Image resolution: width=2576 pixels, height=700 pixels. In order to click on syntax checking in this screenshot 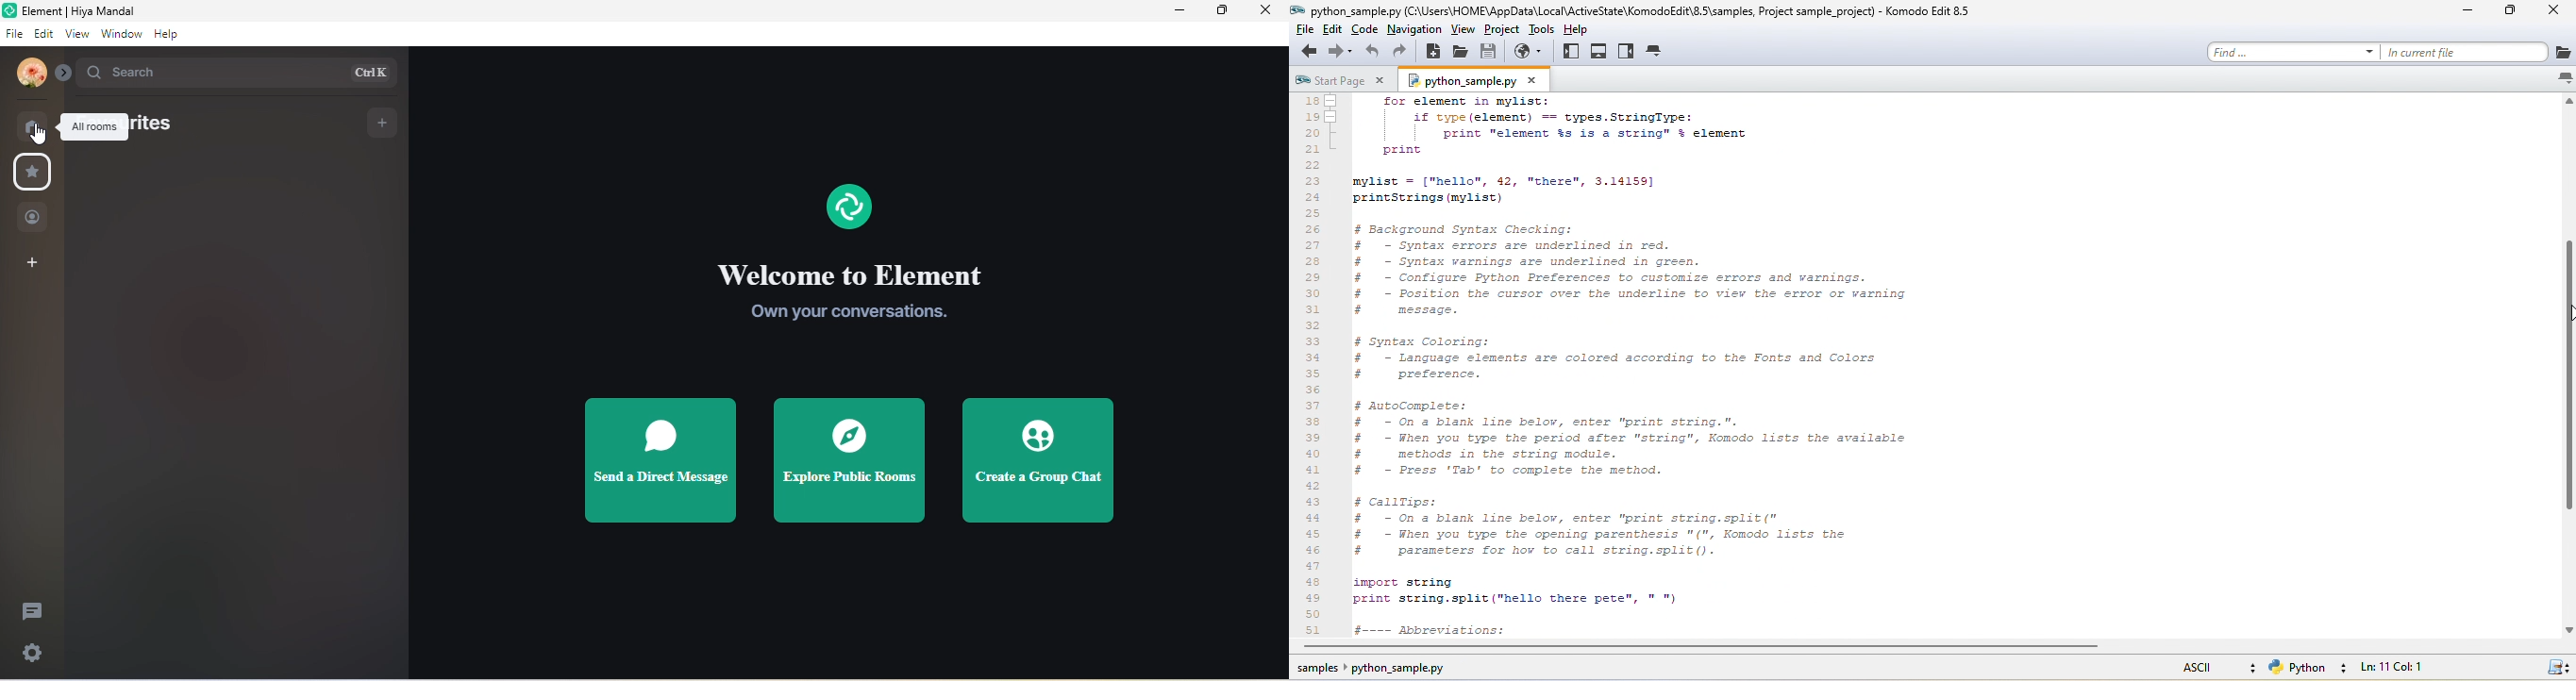, I will do `click(2557, 665)`.